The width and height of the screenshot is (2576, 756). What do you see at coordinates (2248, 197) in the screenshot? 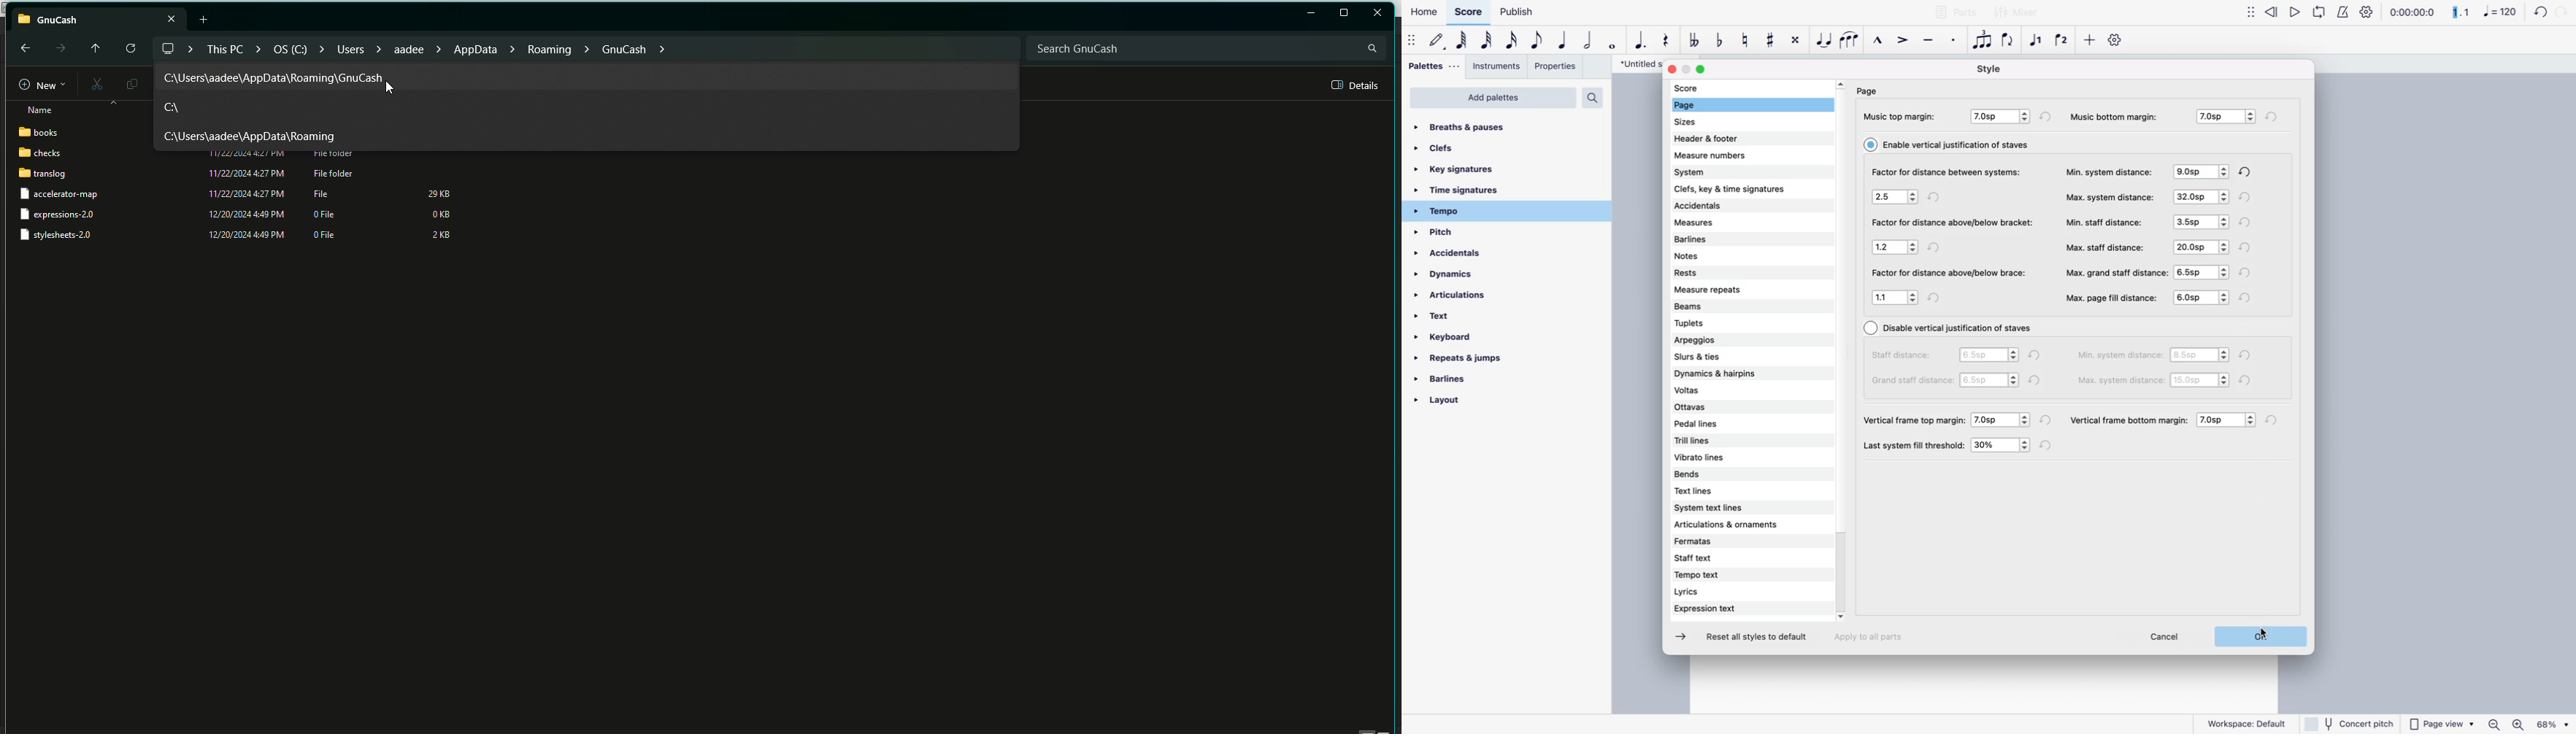
I see `refresh` at bounding box center [2248, 197].